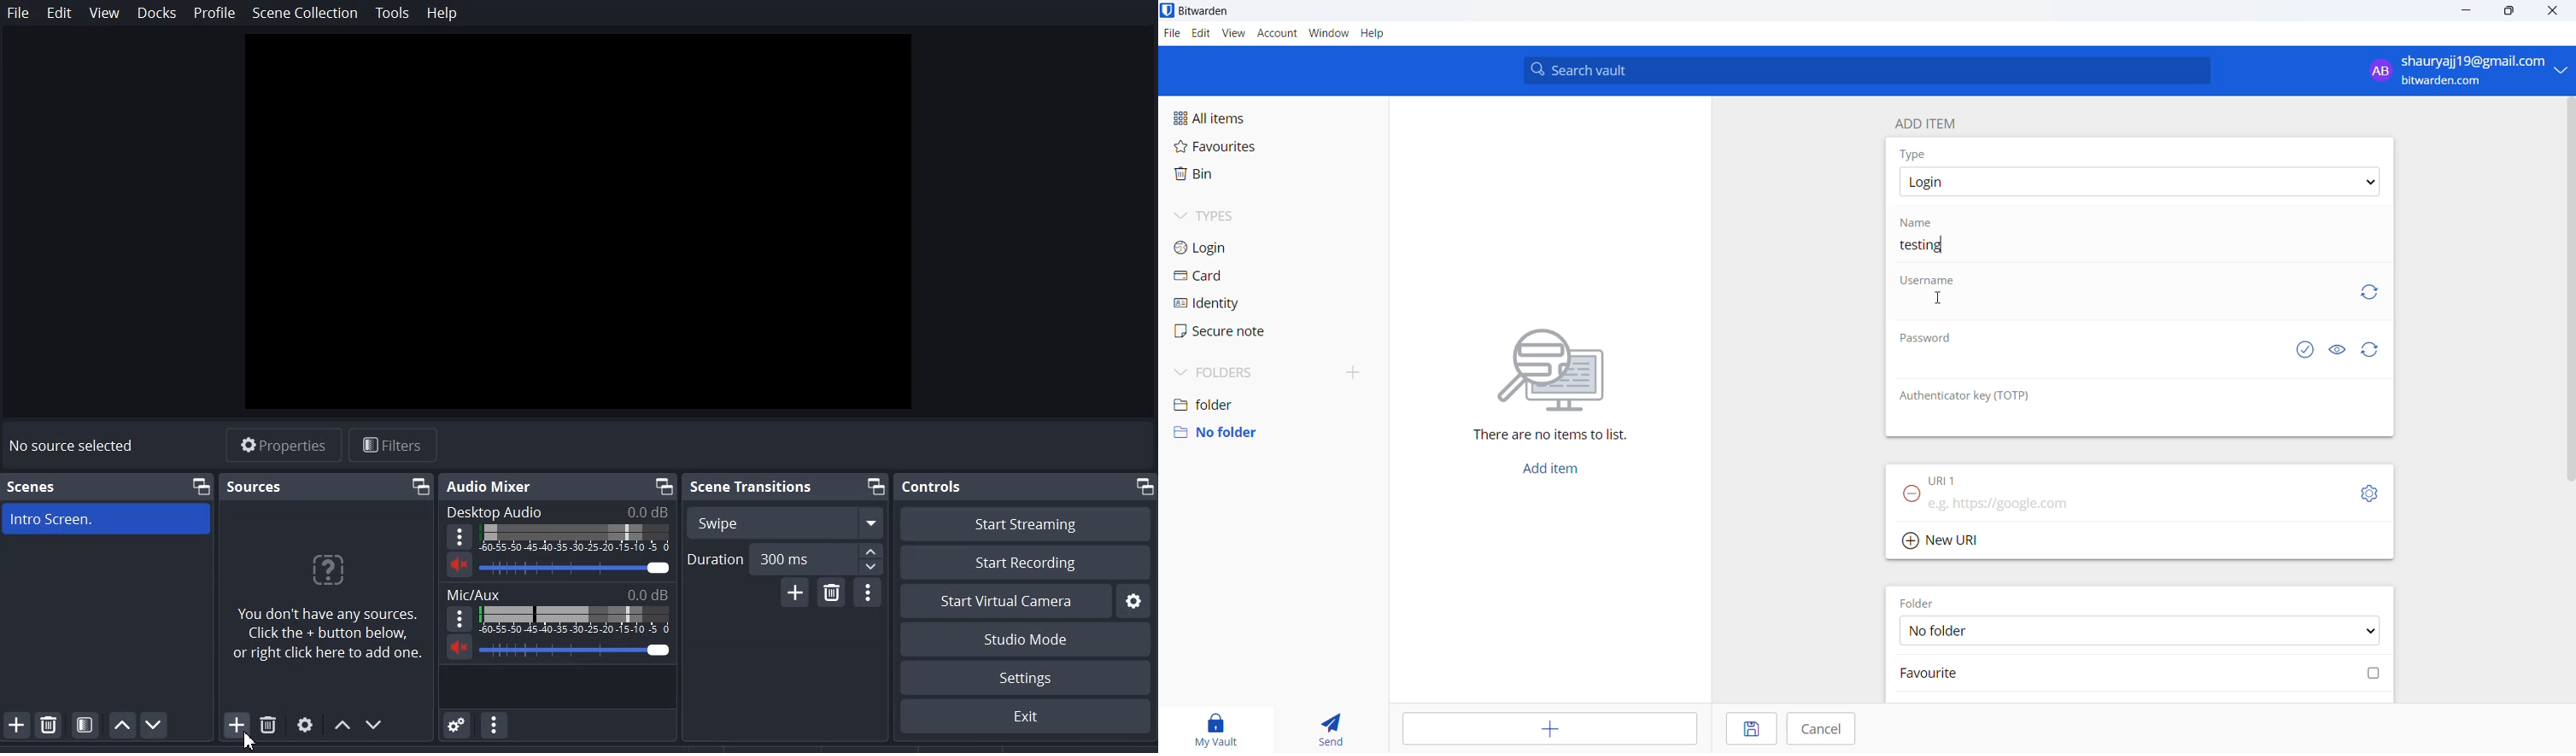 The image size is (2576, 756). What do you see at coordinates (1969, 479) in the screenshot?
I see `URL 1` at bounding box center [1969, 479].